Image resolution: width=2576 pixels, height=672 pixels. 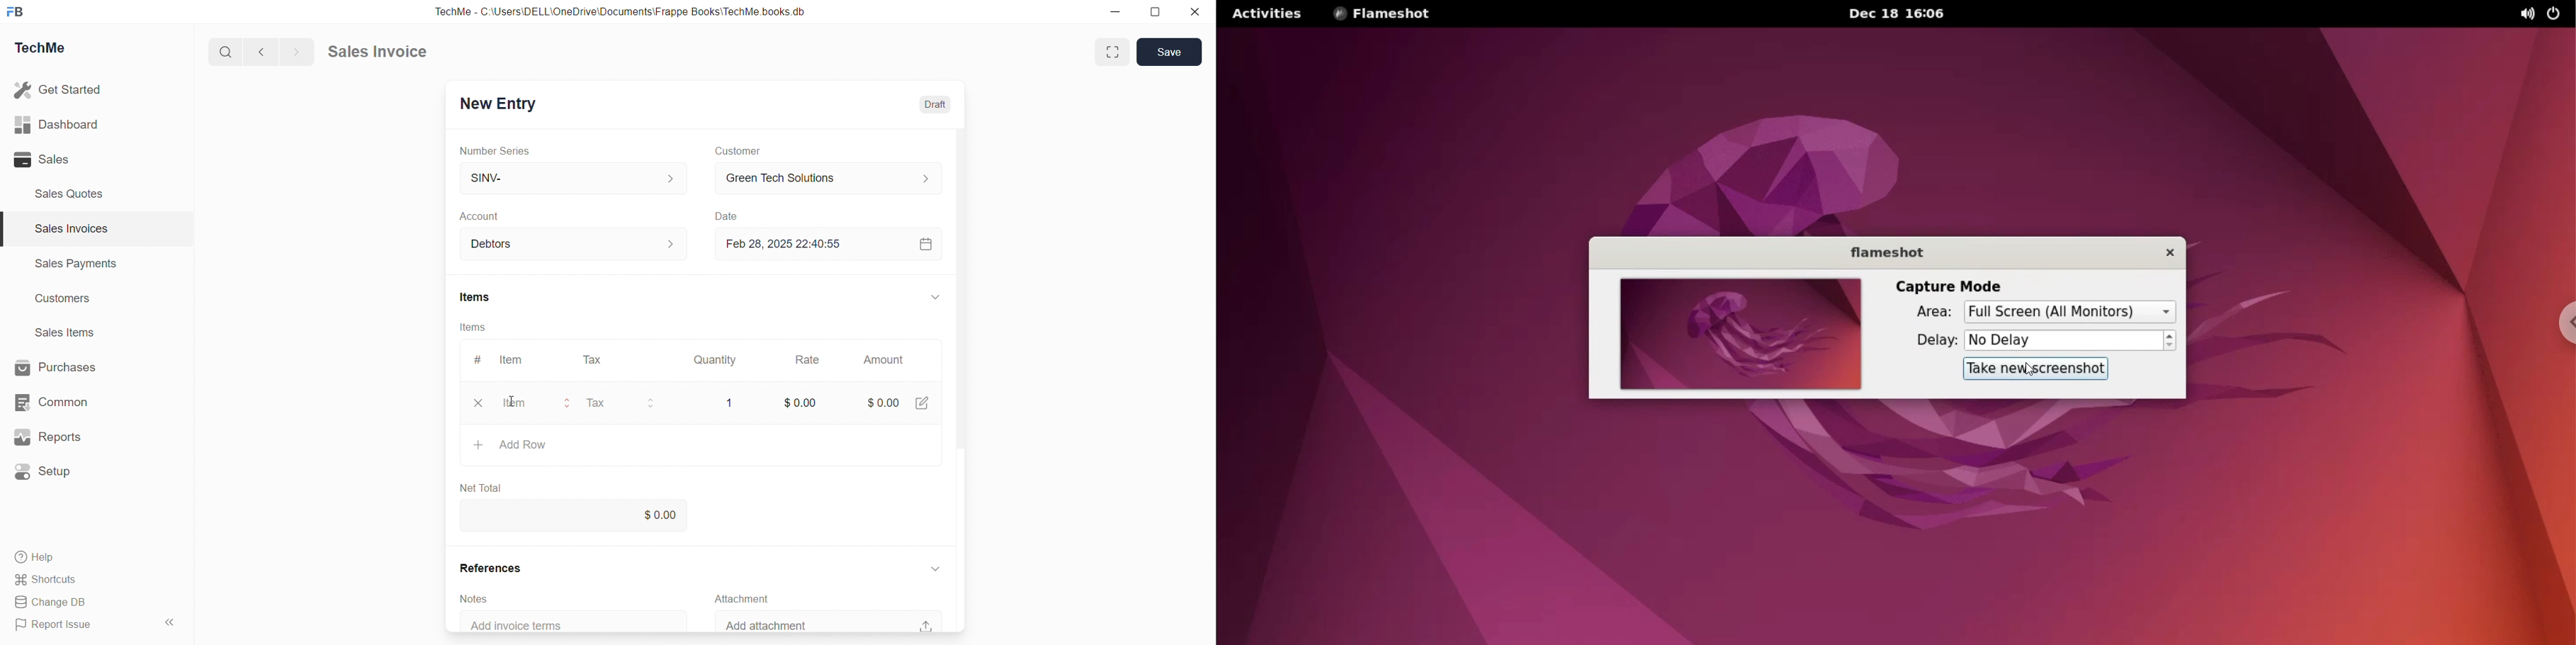 What do you see at coordinates (495, 151) in the screenshot?
I see `Number Series` at bounding box center [495, 151].